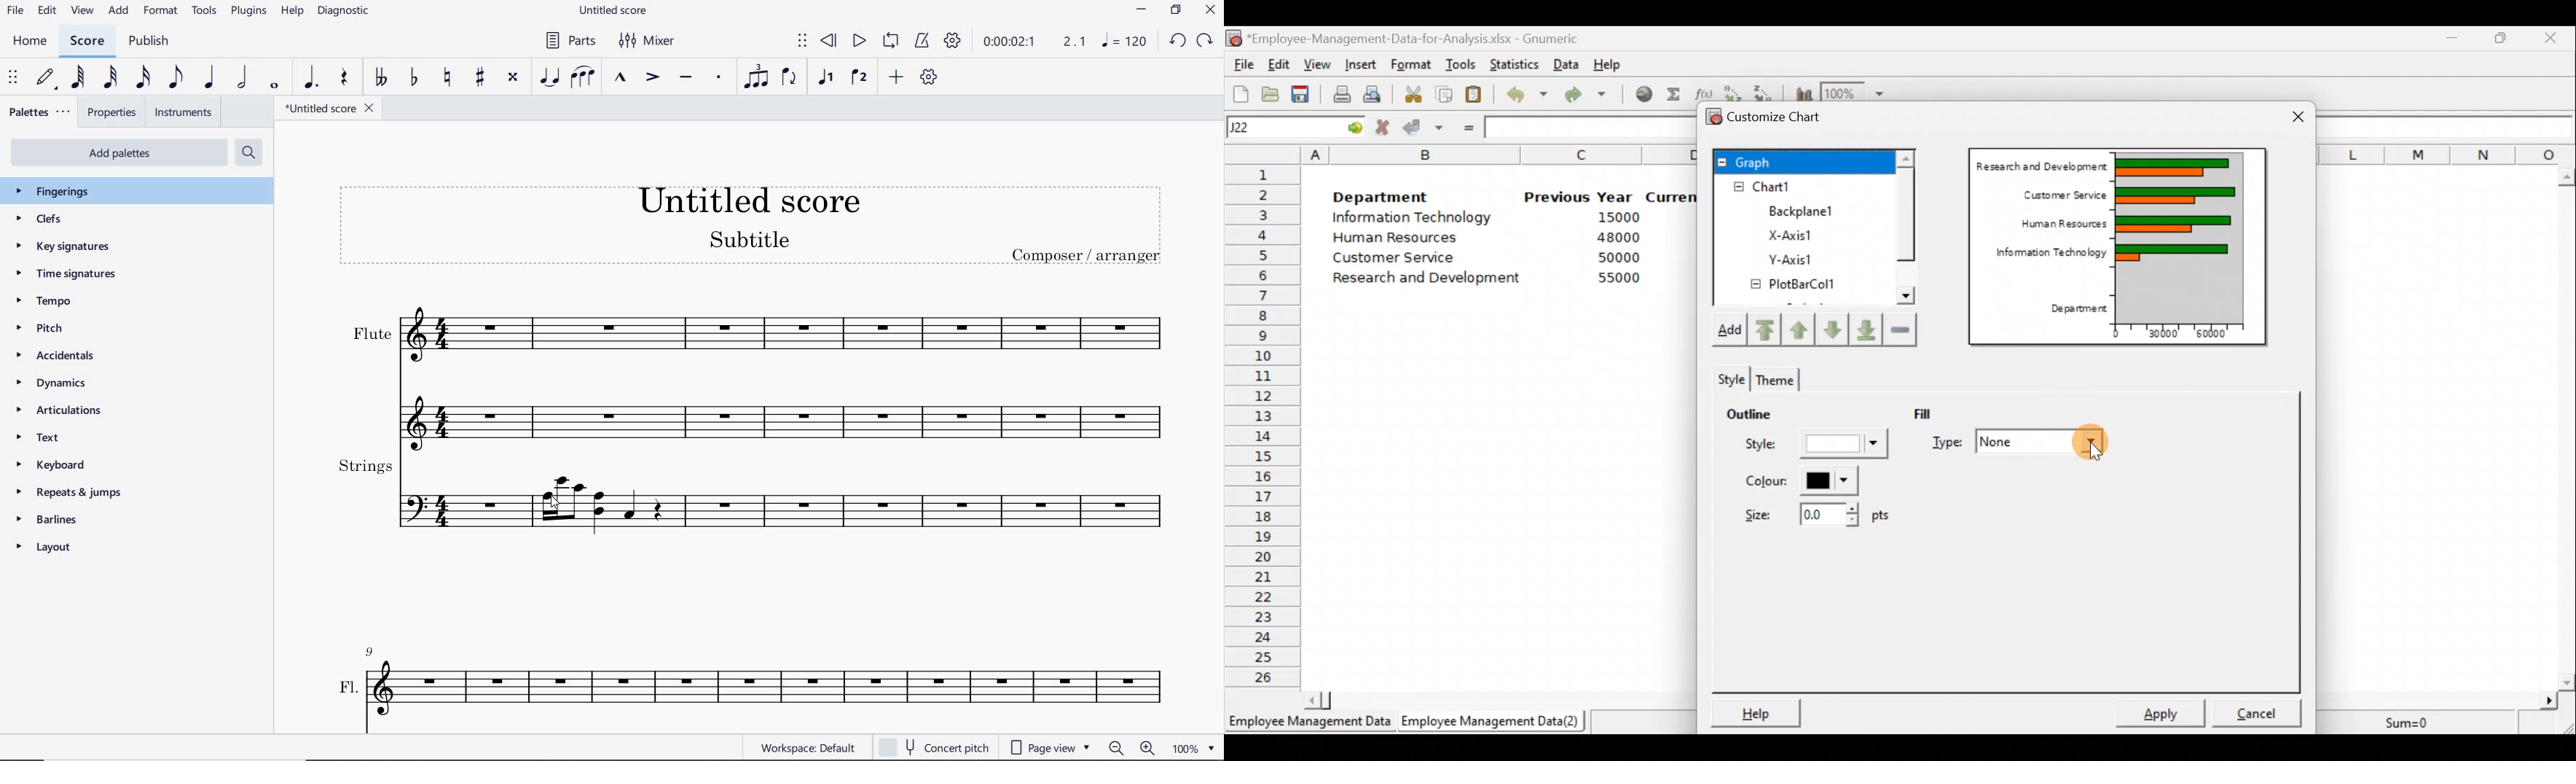 The width and height of the screenshot is (2576, 784). I want to click on diagnostic, so click(345, 12).